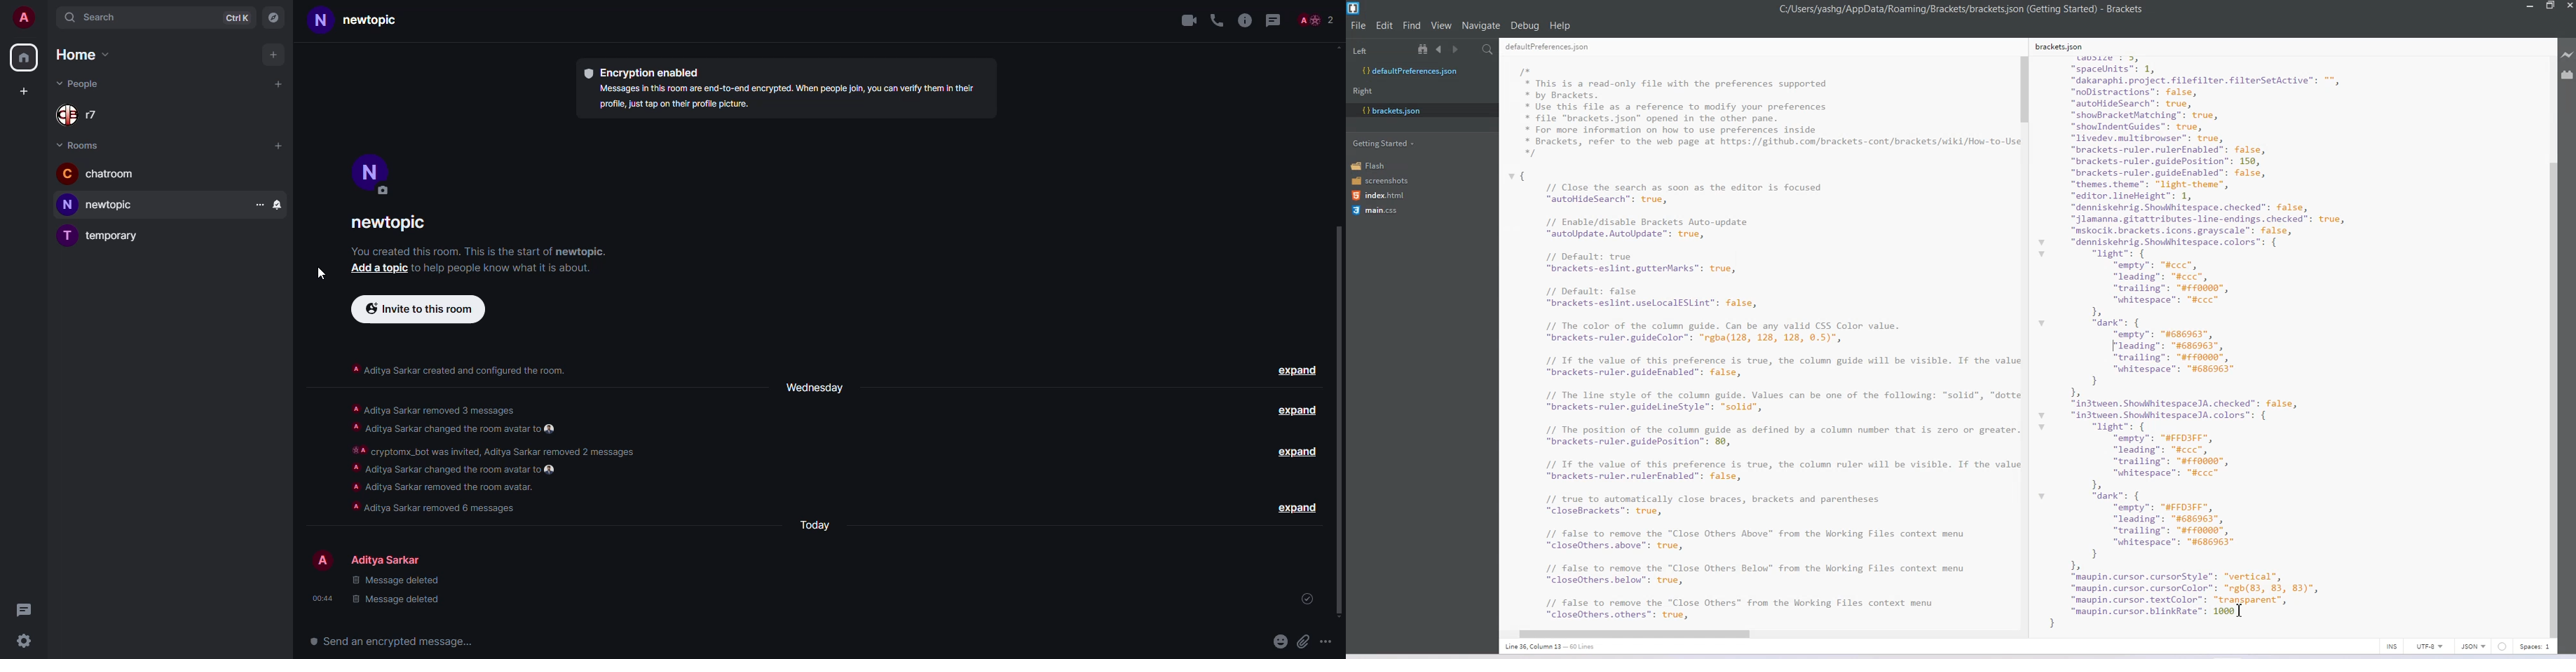 The width and height of the screenshot is (2576, 672). What do you see at coordinates (95, 18) in the screenshot?
I see `search` at bounding box center [95, 18].